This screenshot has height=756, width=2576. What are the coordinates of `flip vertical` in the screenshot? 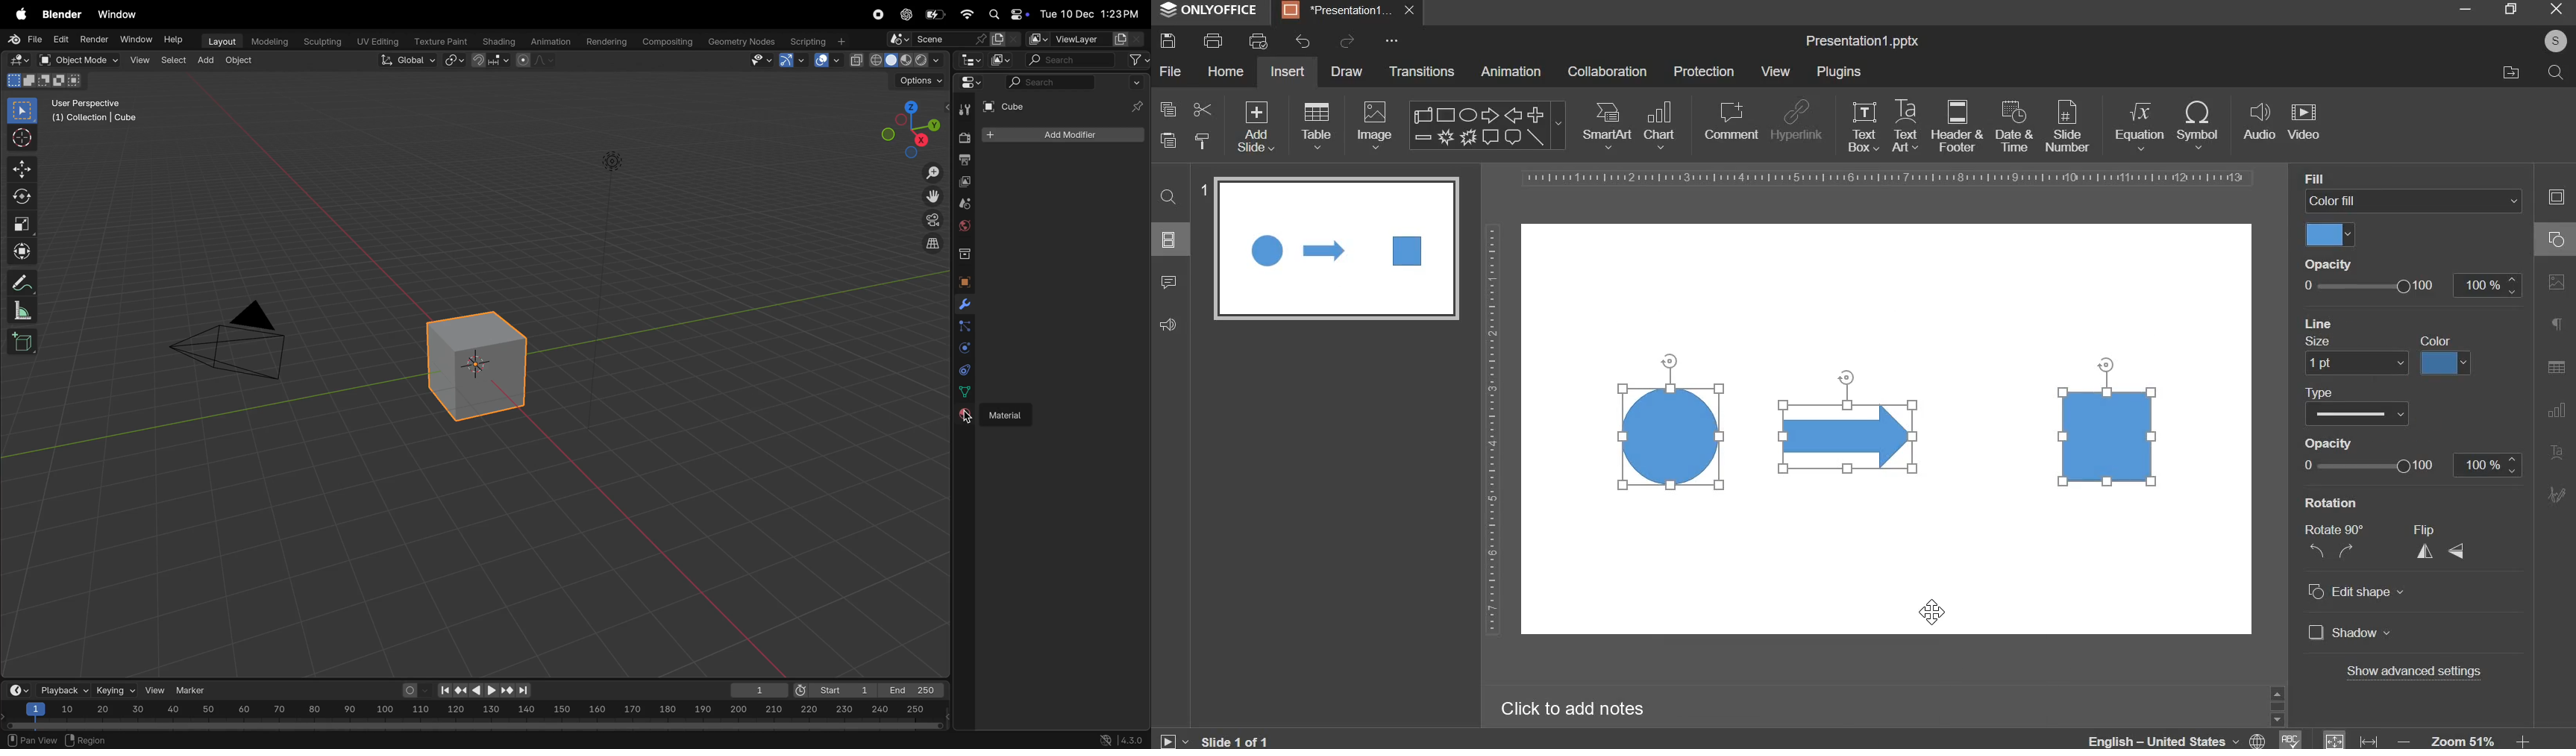 It's located at (2458, 550).